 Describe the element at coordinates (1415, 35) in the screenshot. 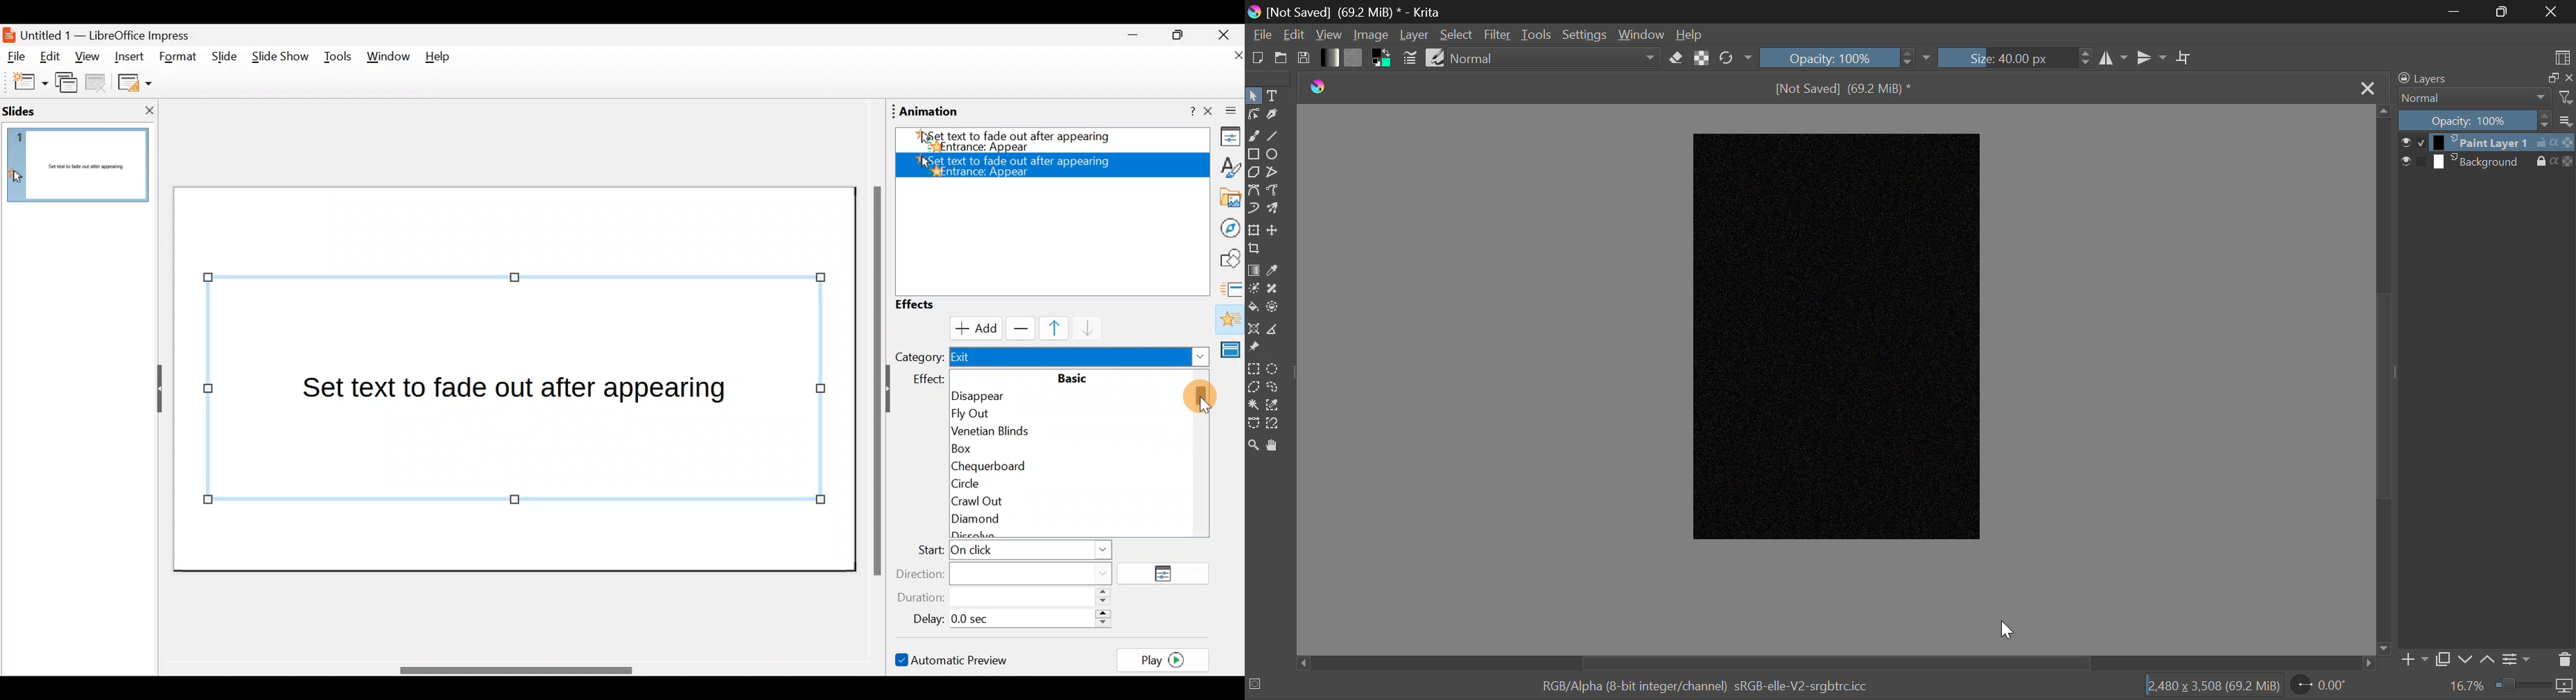

I see `Layer` at that location.